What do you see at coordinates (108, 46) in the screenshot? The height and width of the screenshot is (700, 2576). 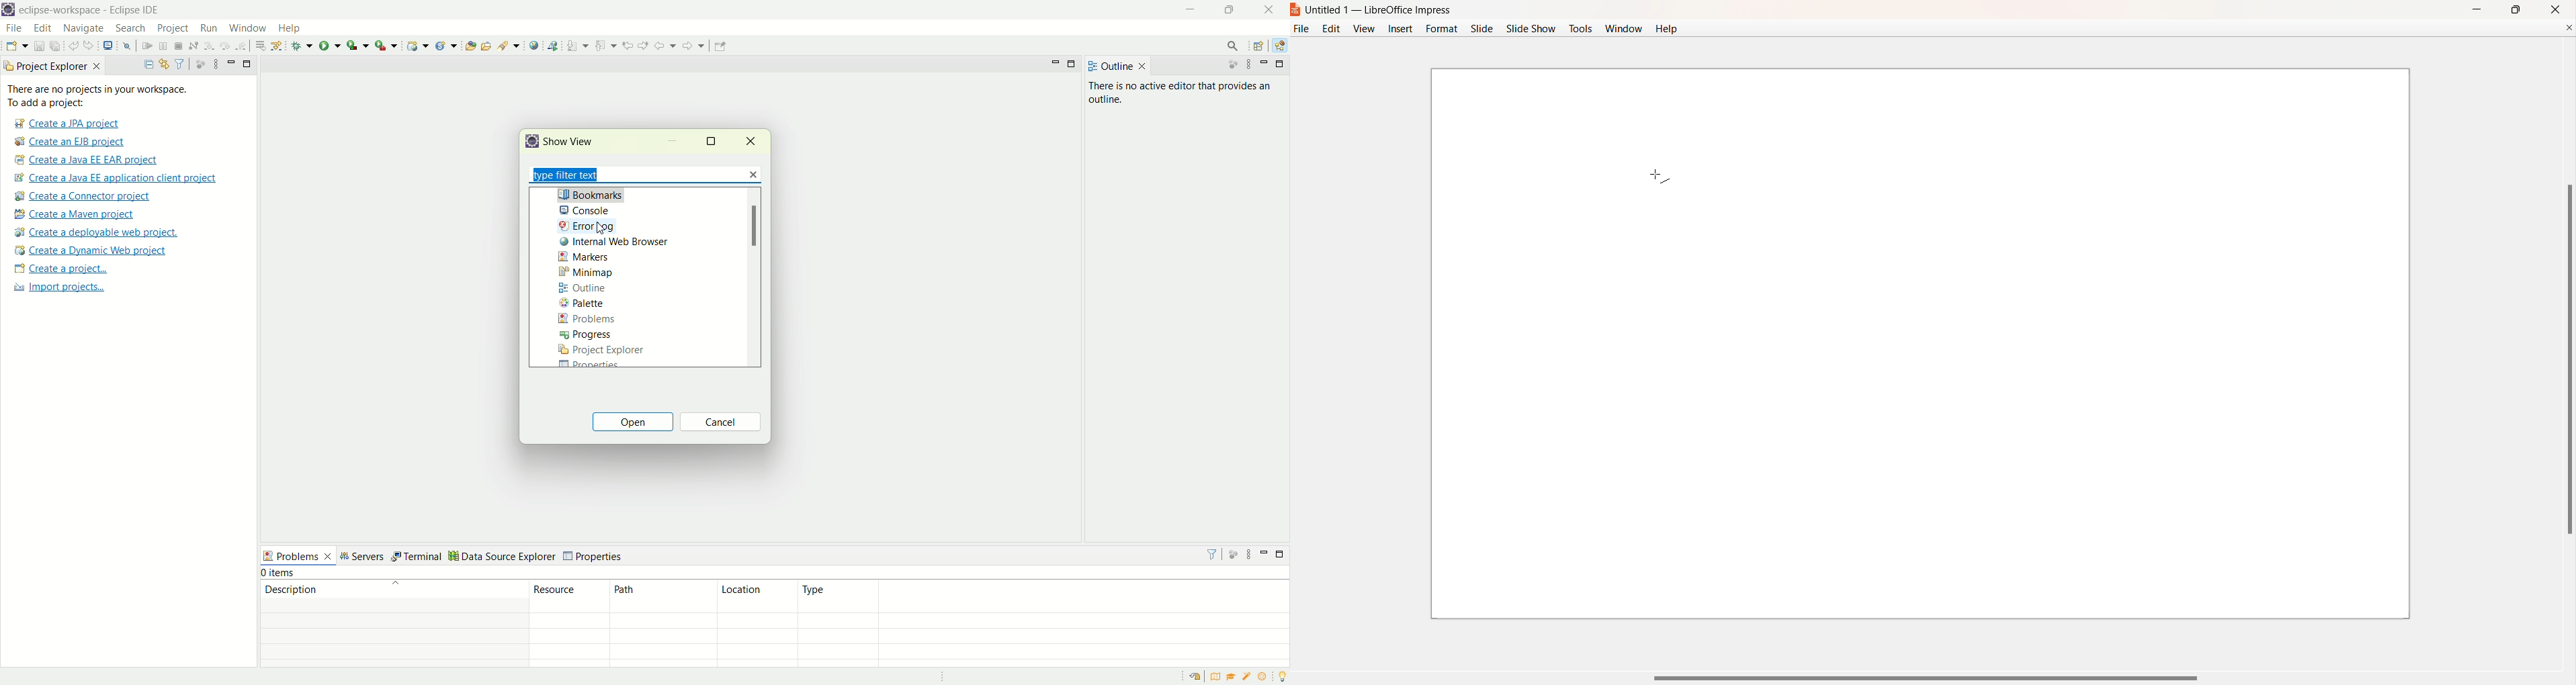 I see `open a terminal` at bounding box center [108, 46].